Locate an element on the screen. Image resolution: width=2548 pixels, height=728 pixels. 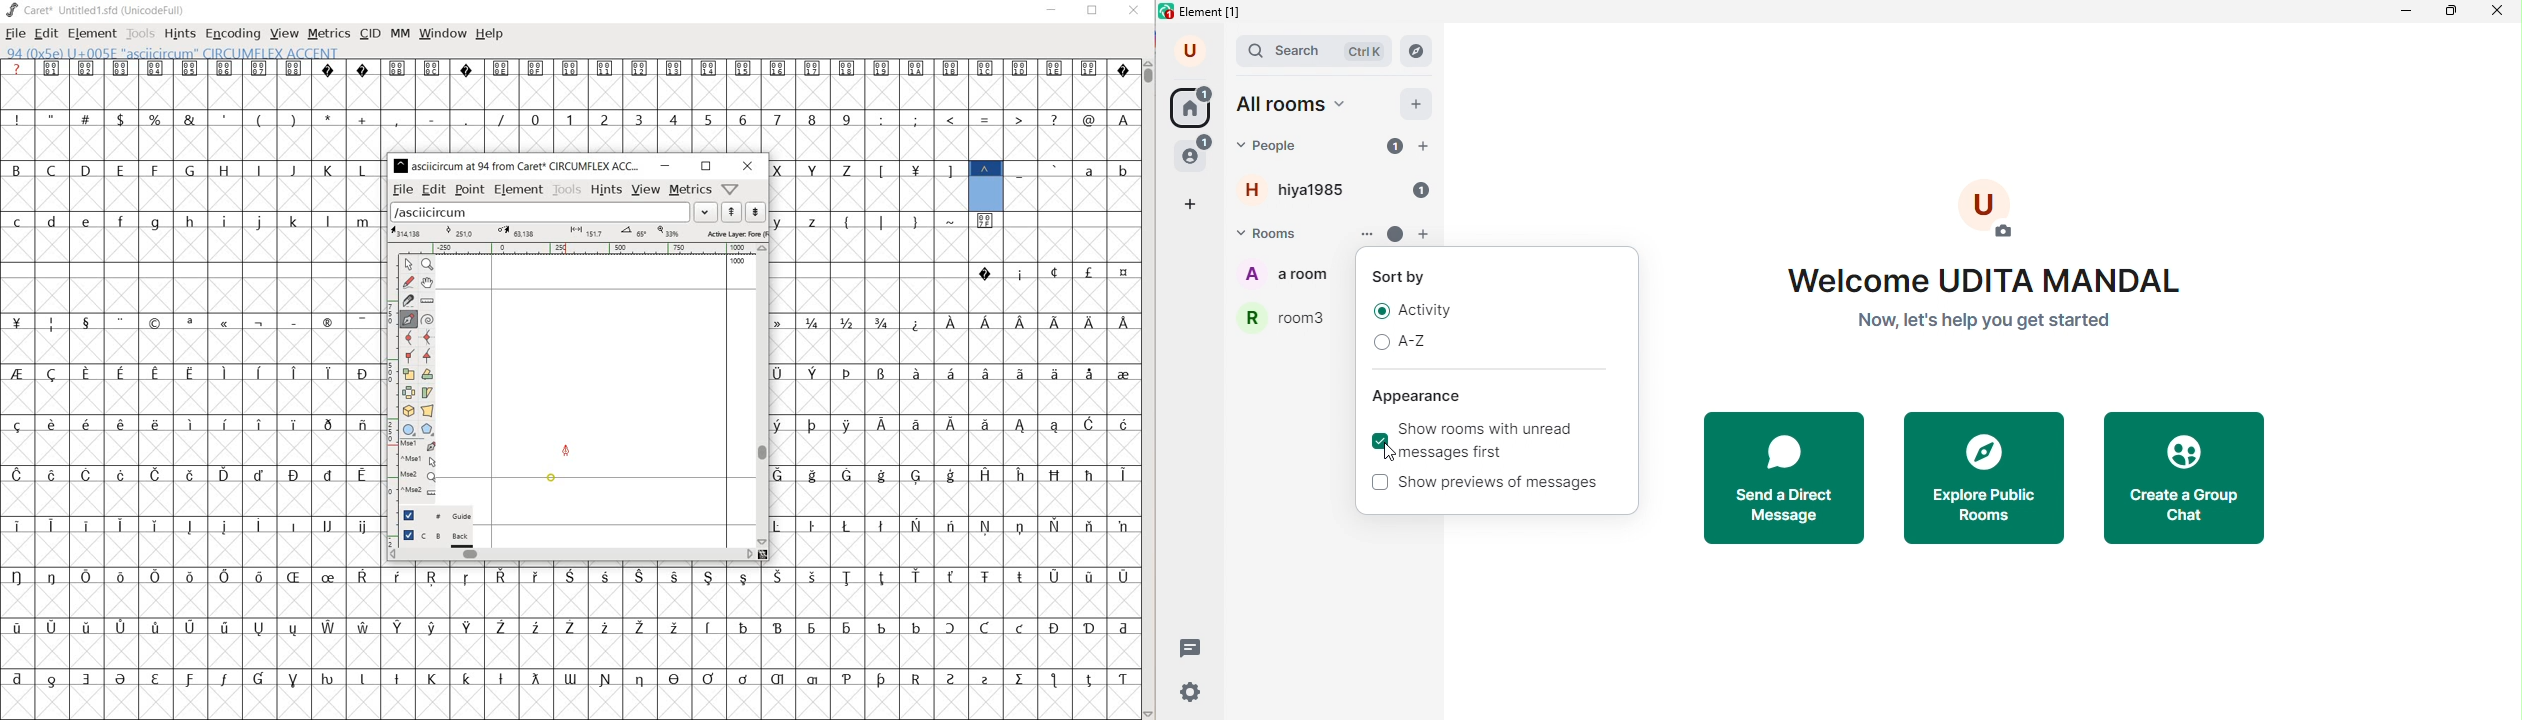
point is located at coordinates (469, 188).